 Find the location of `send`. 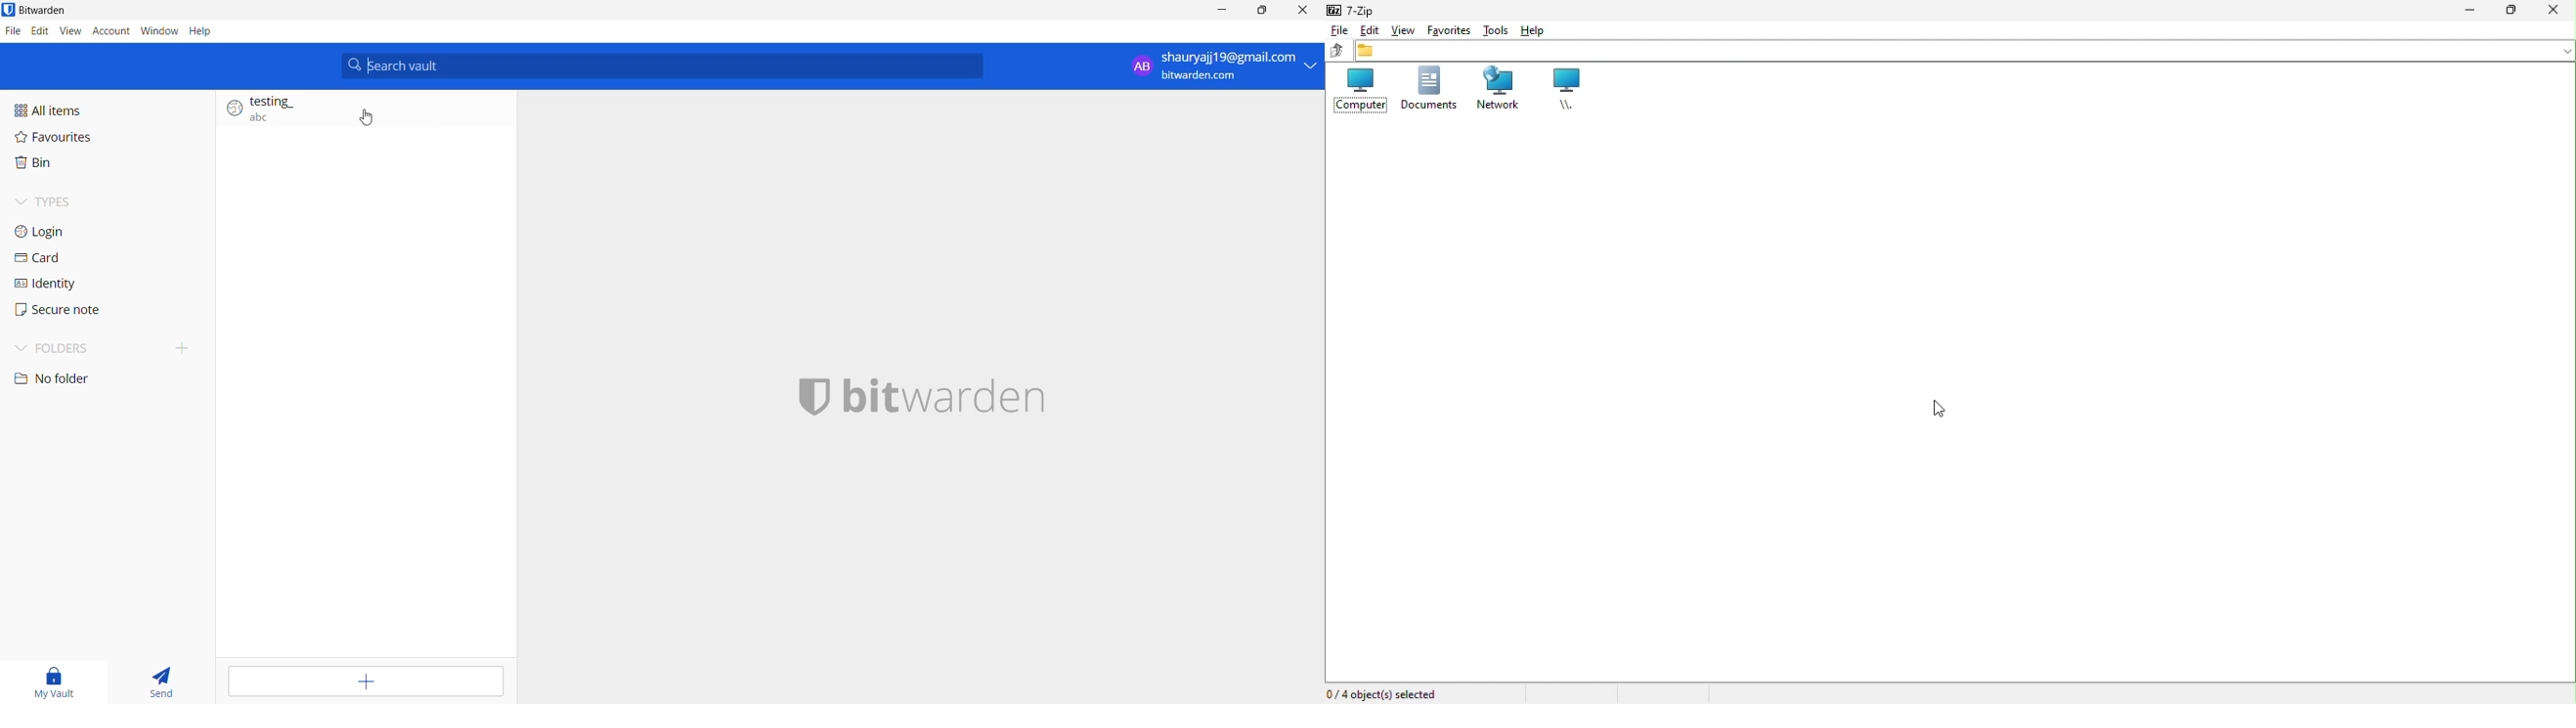

send is located at coordinates (163, 678).